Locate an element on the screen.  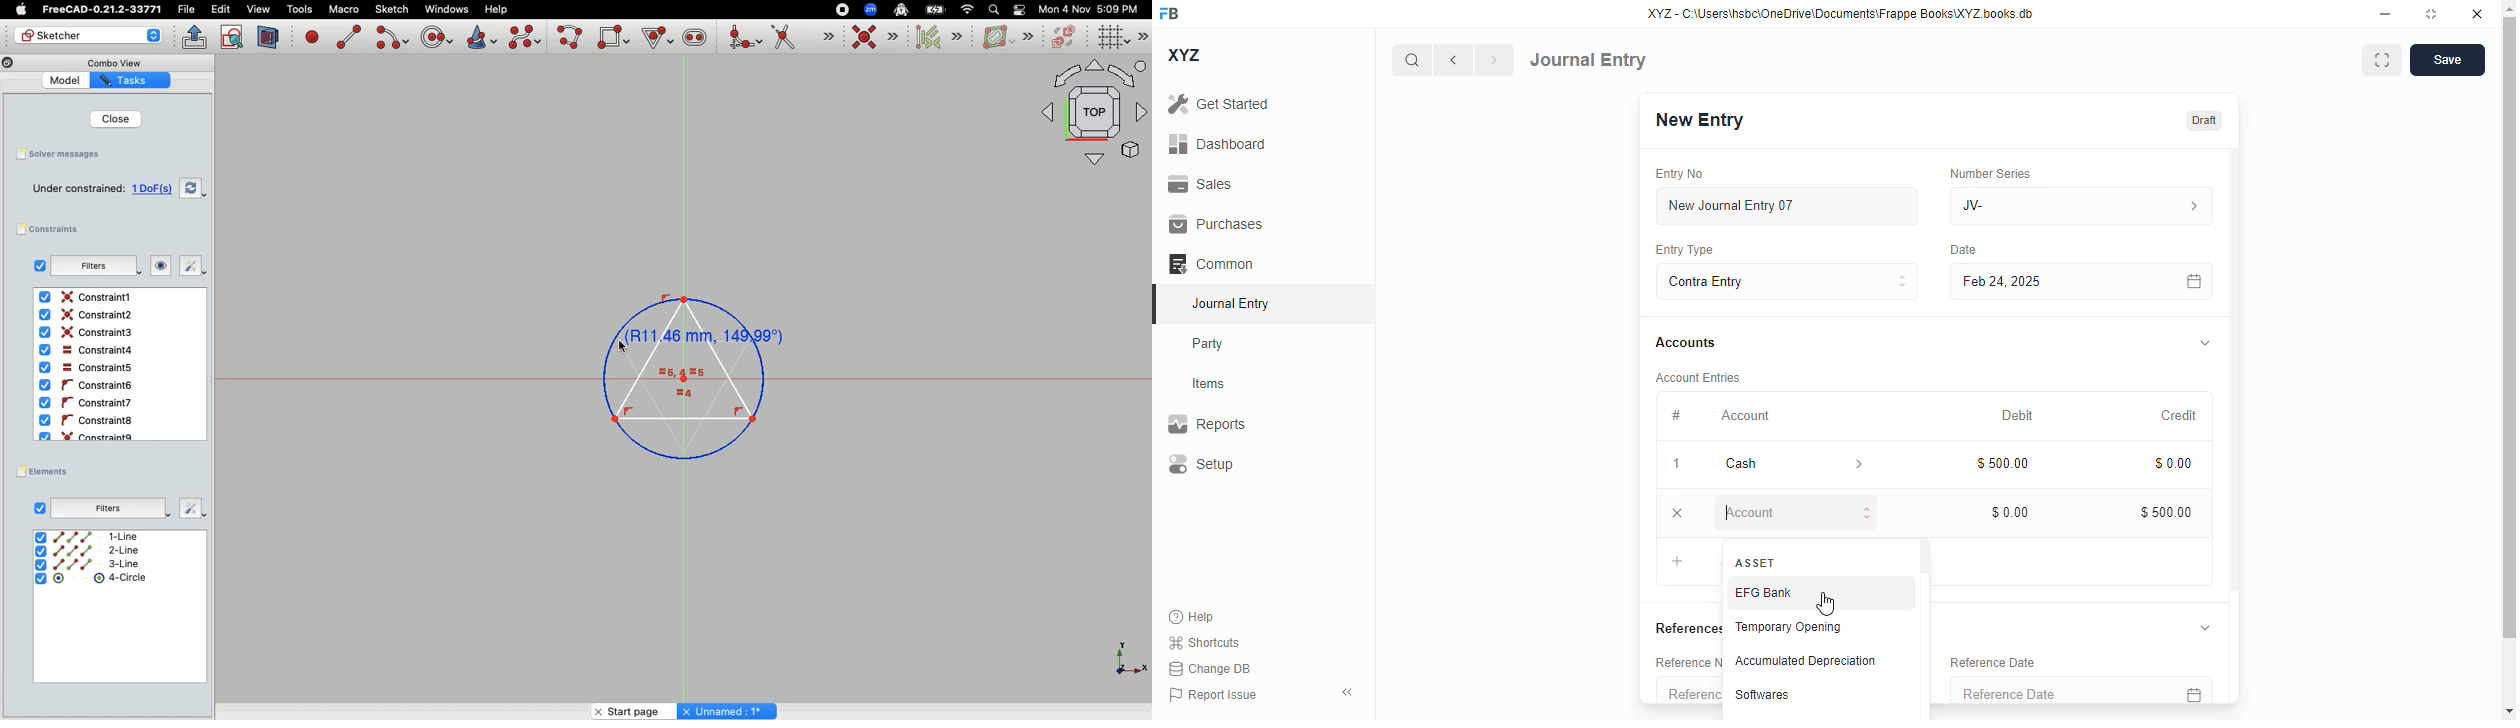
close is located at coordinates (2475, 14).